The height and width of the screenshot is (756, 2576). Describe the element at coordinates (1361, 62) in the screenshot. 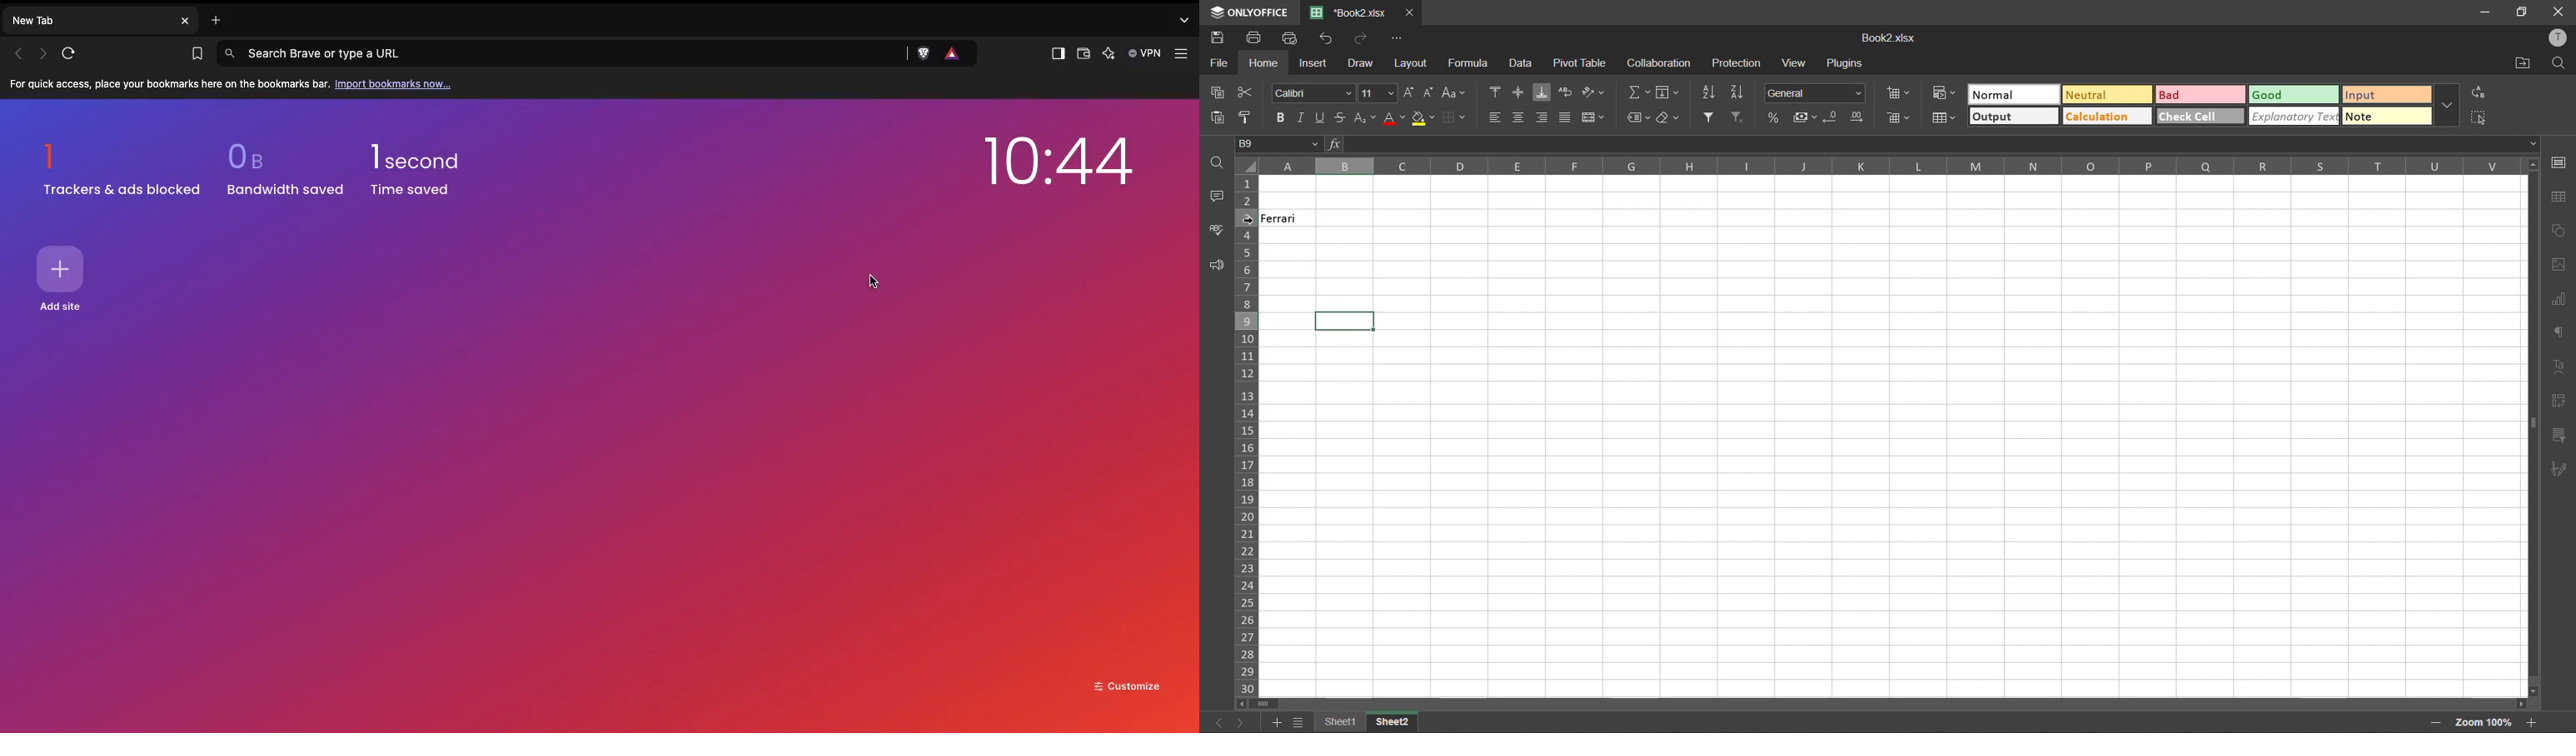

I see `draw` at that location.